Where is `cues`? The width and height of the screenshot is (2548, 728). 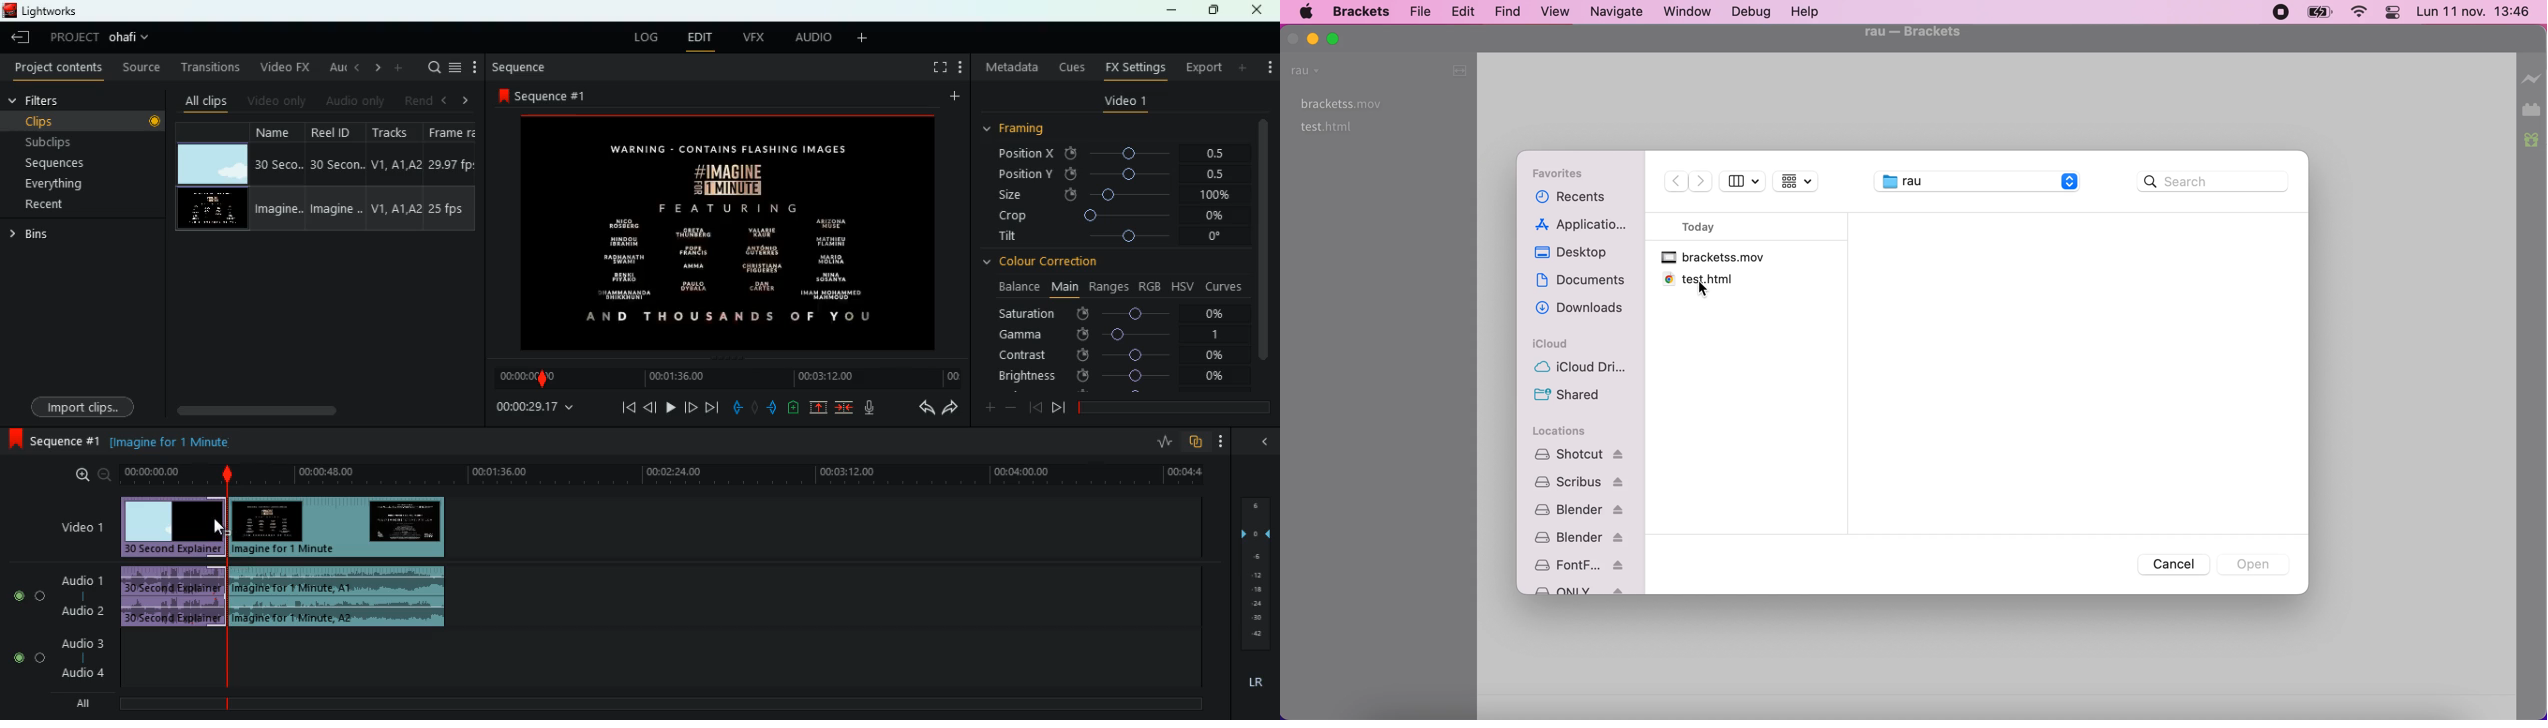
cues is located at coordinates (1073, 67).